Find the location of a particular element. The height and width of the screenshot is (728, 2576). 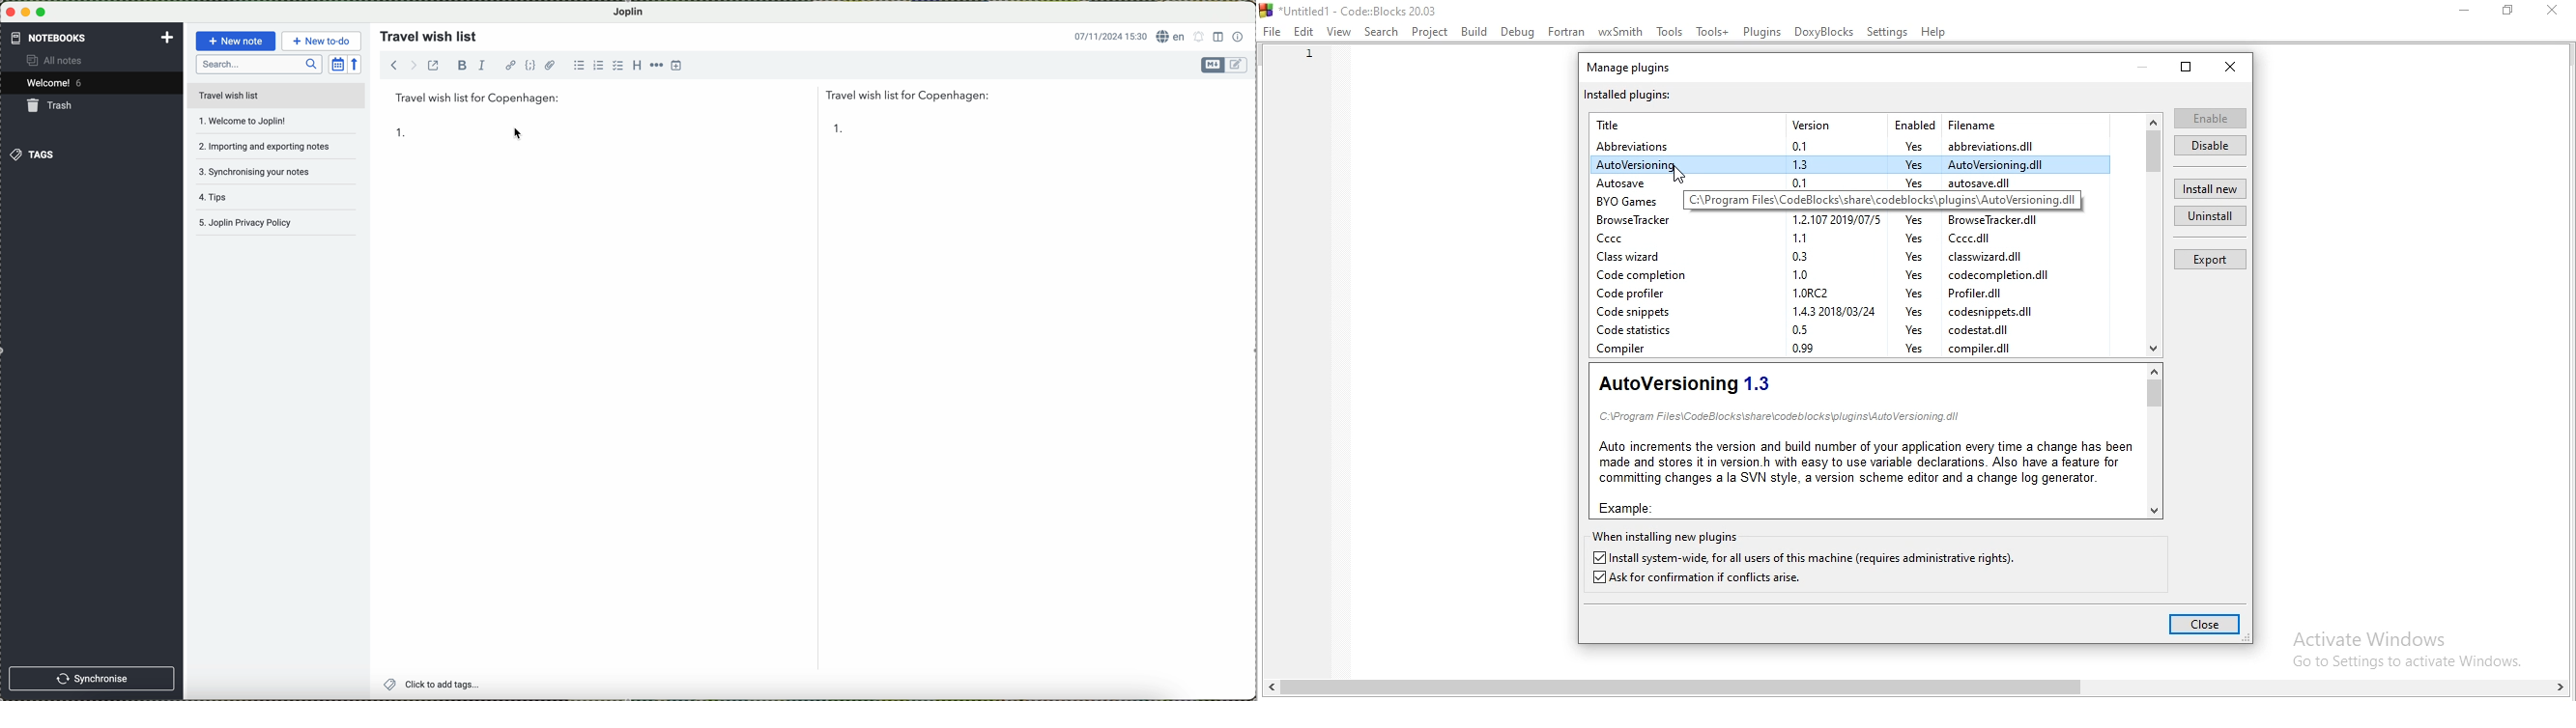

Fortran is located at coordinates (1566, 33).